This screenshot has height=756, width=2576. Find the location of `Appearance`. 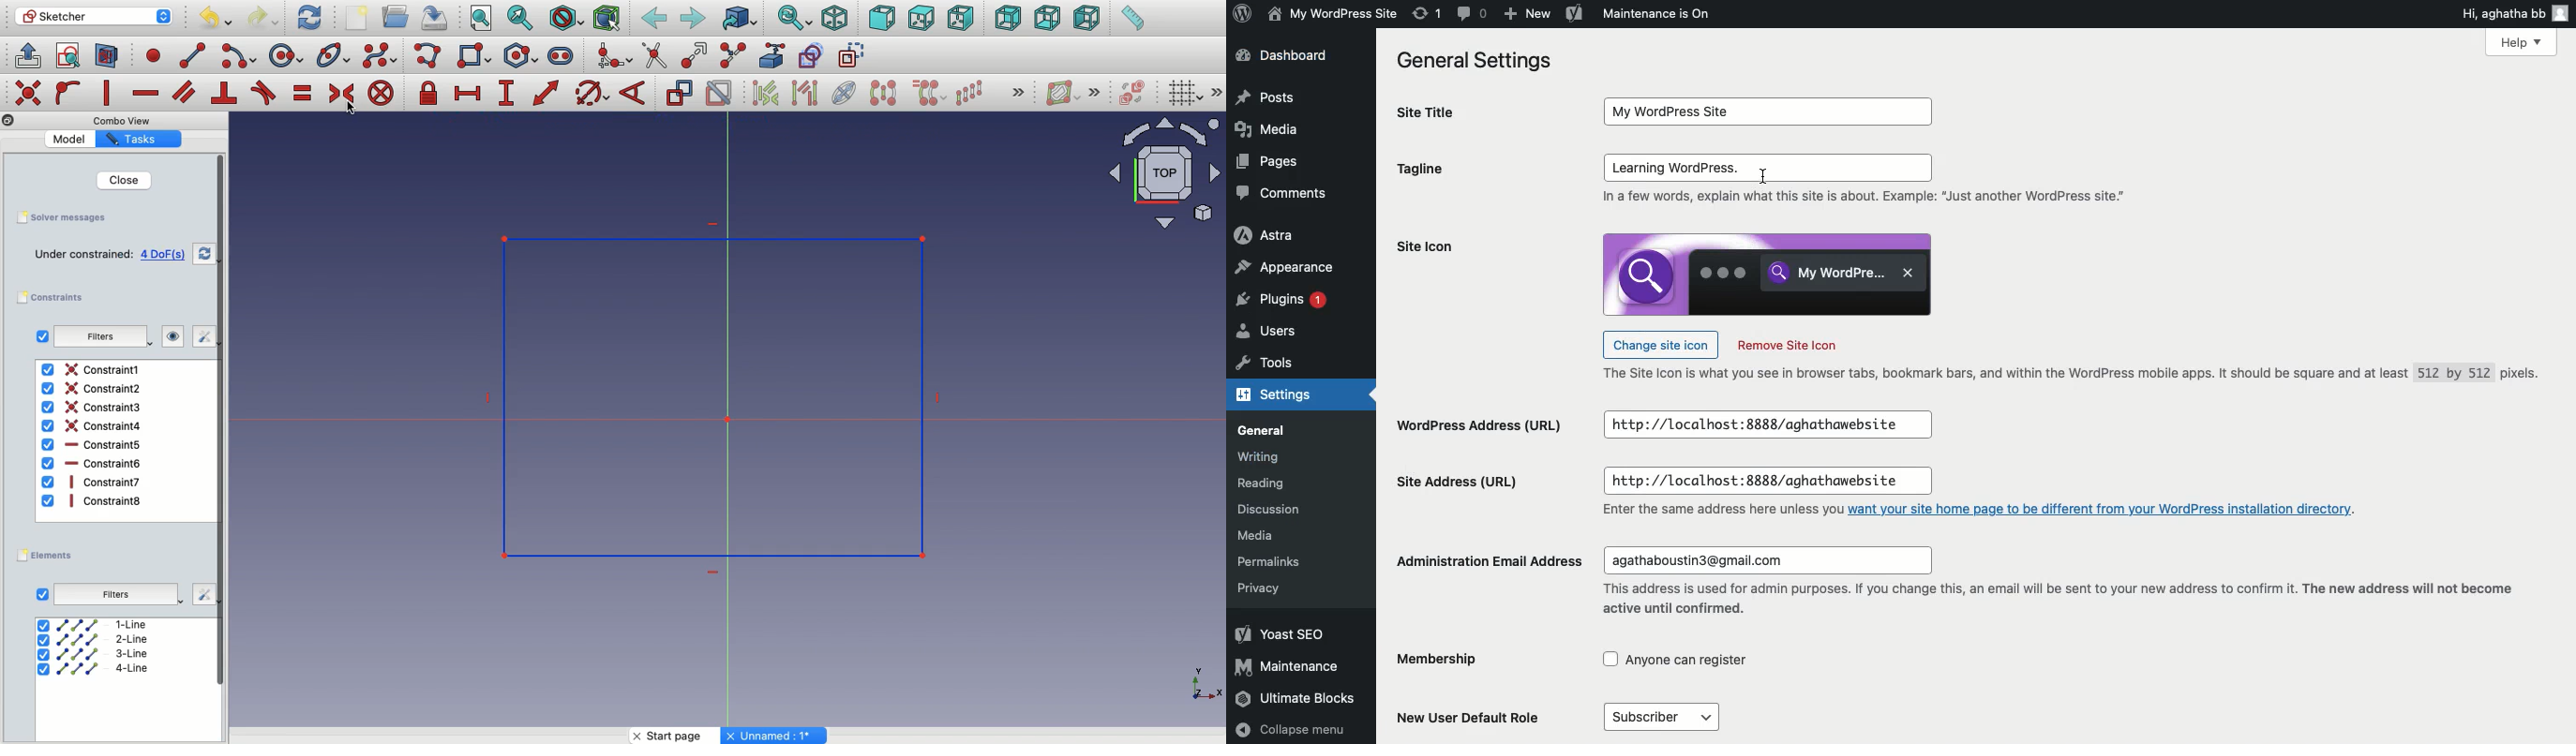

Appearance is located at coordinates (1288, 269).